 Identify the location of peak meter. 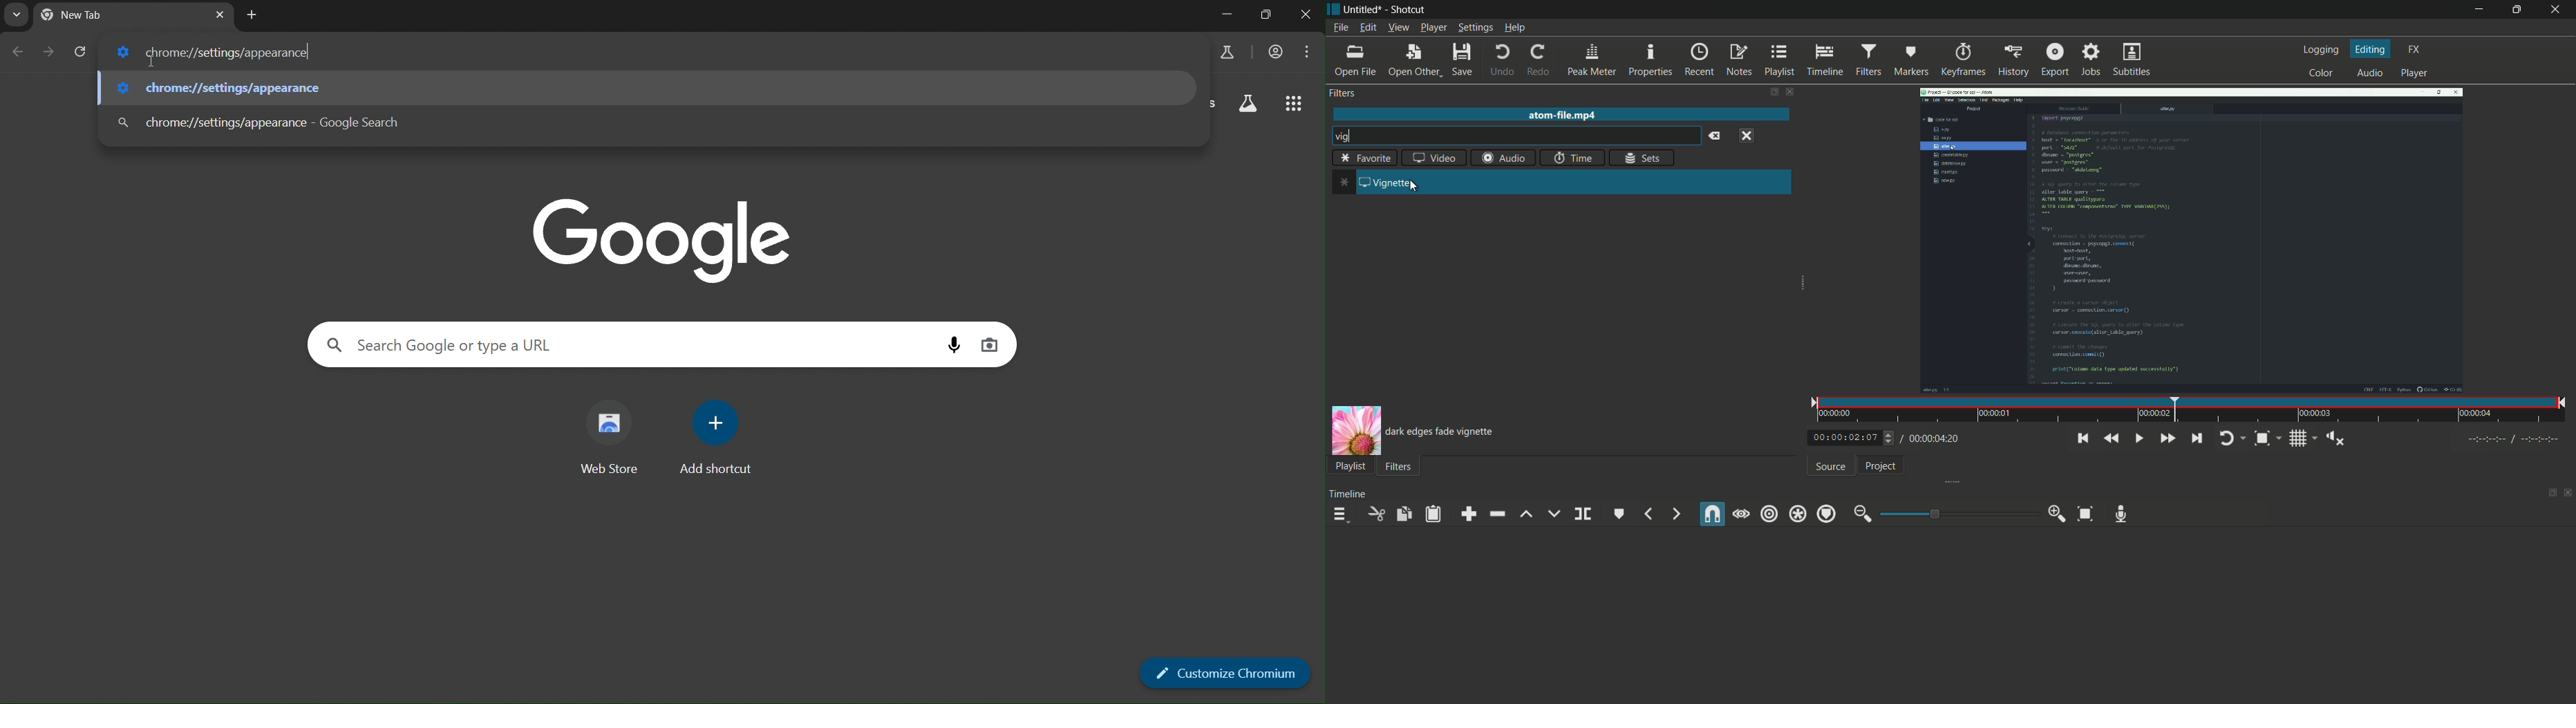
(1591, 61).